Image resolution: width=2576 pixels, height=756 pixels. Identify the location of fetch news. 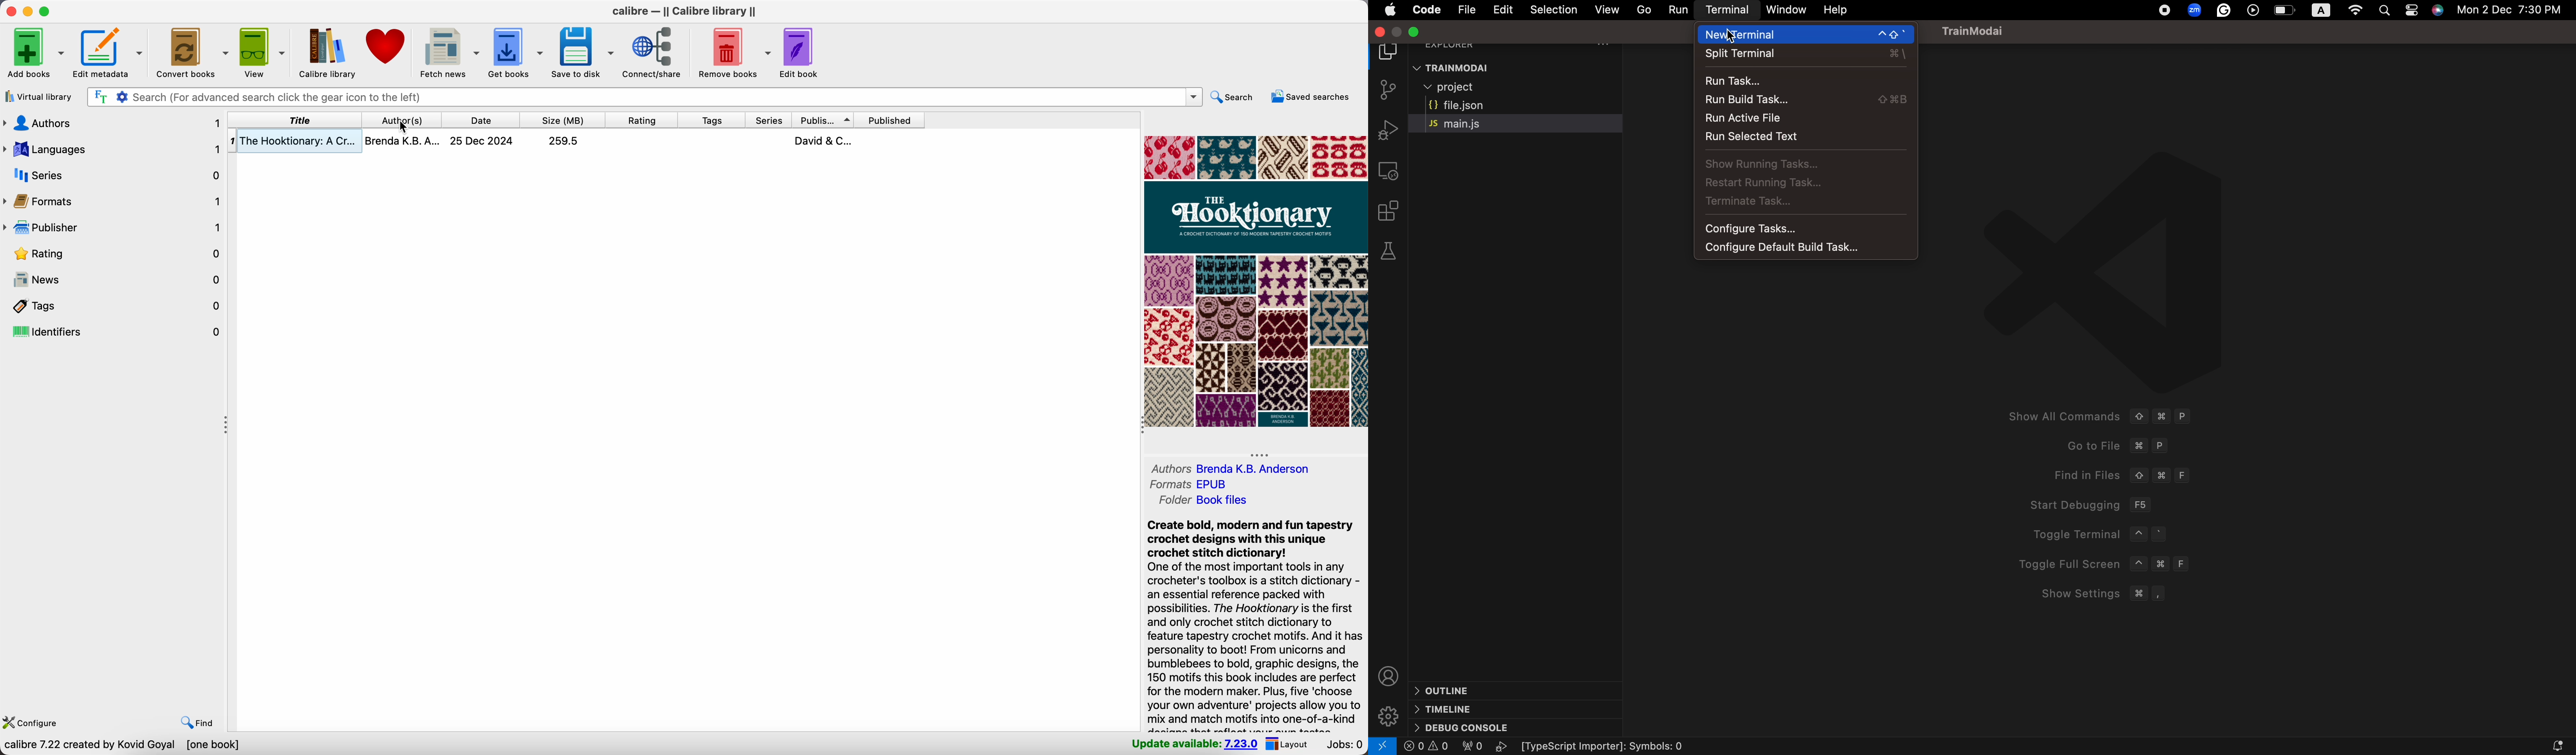
(449, 51).